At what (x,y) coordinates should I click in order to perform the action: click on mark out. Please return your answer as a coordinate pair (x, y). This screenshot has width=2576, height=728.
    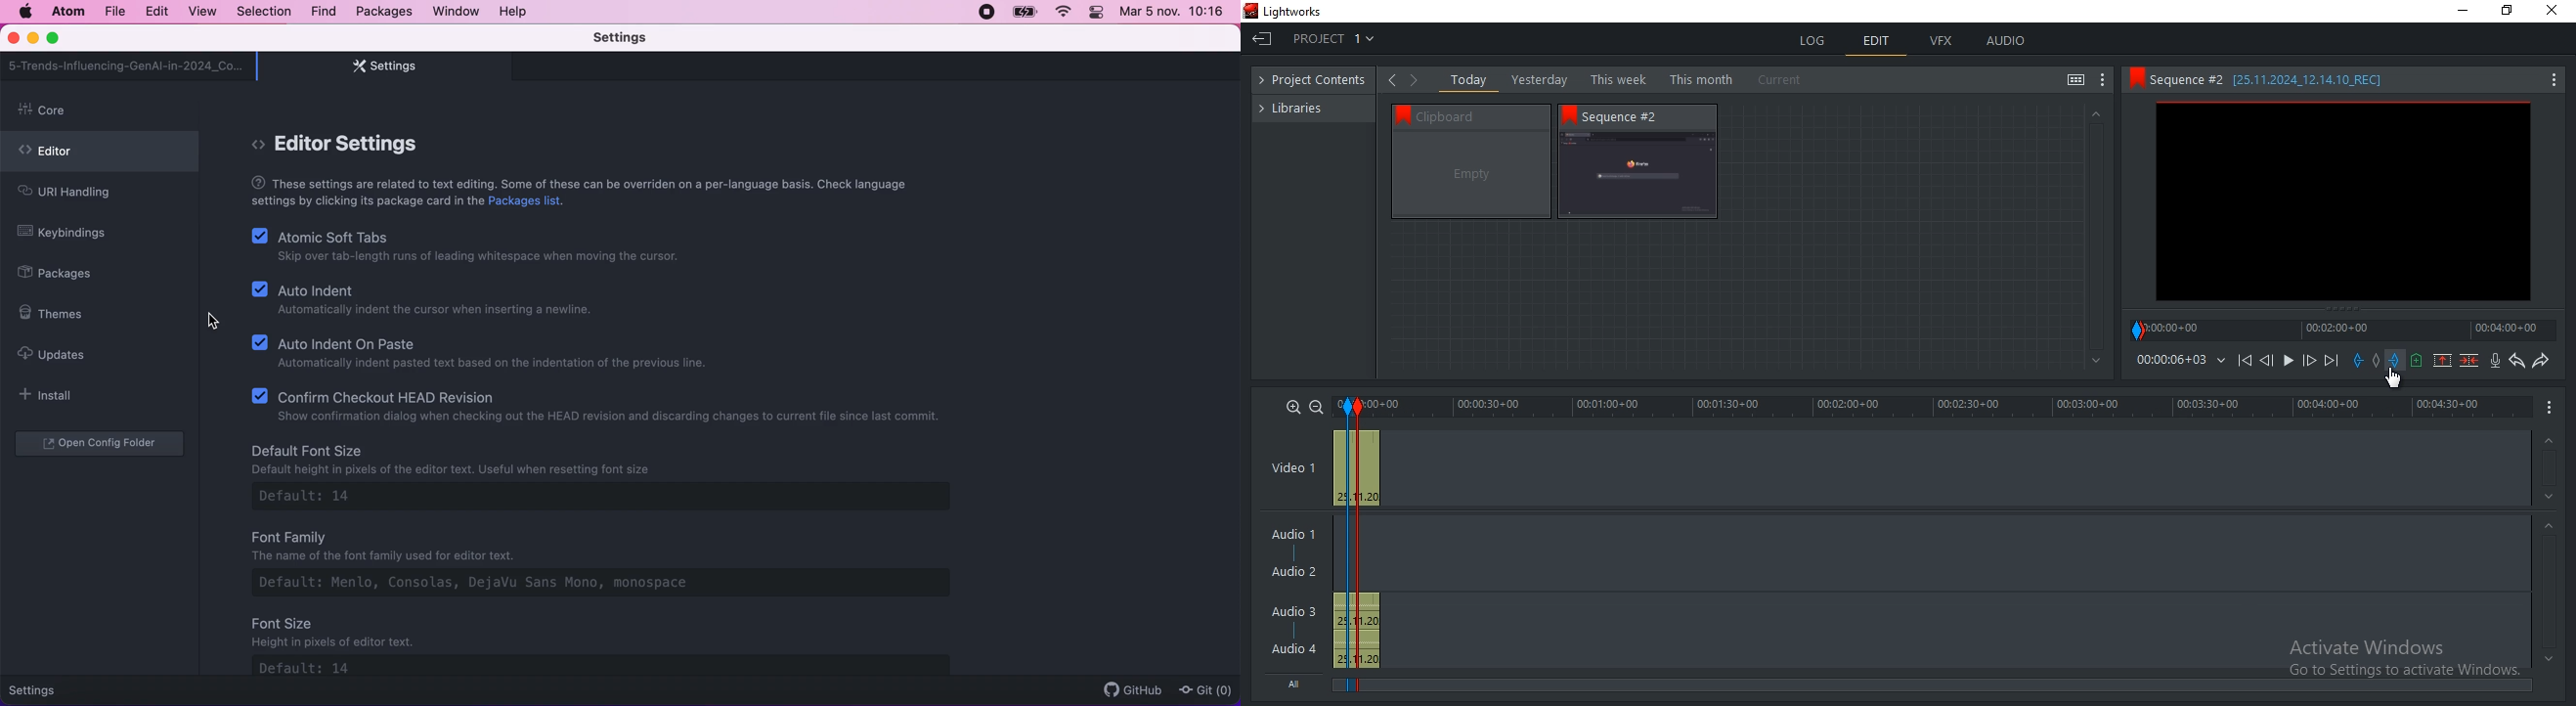
    Looking at the image, I should click on (2396, 360).